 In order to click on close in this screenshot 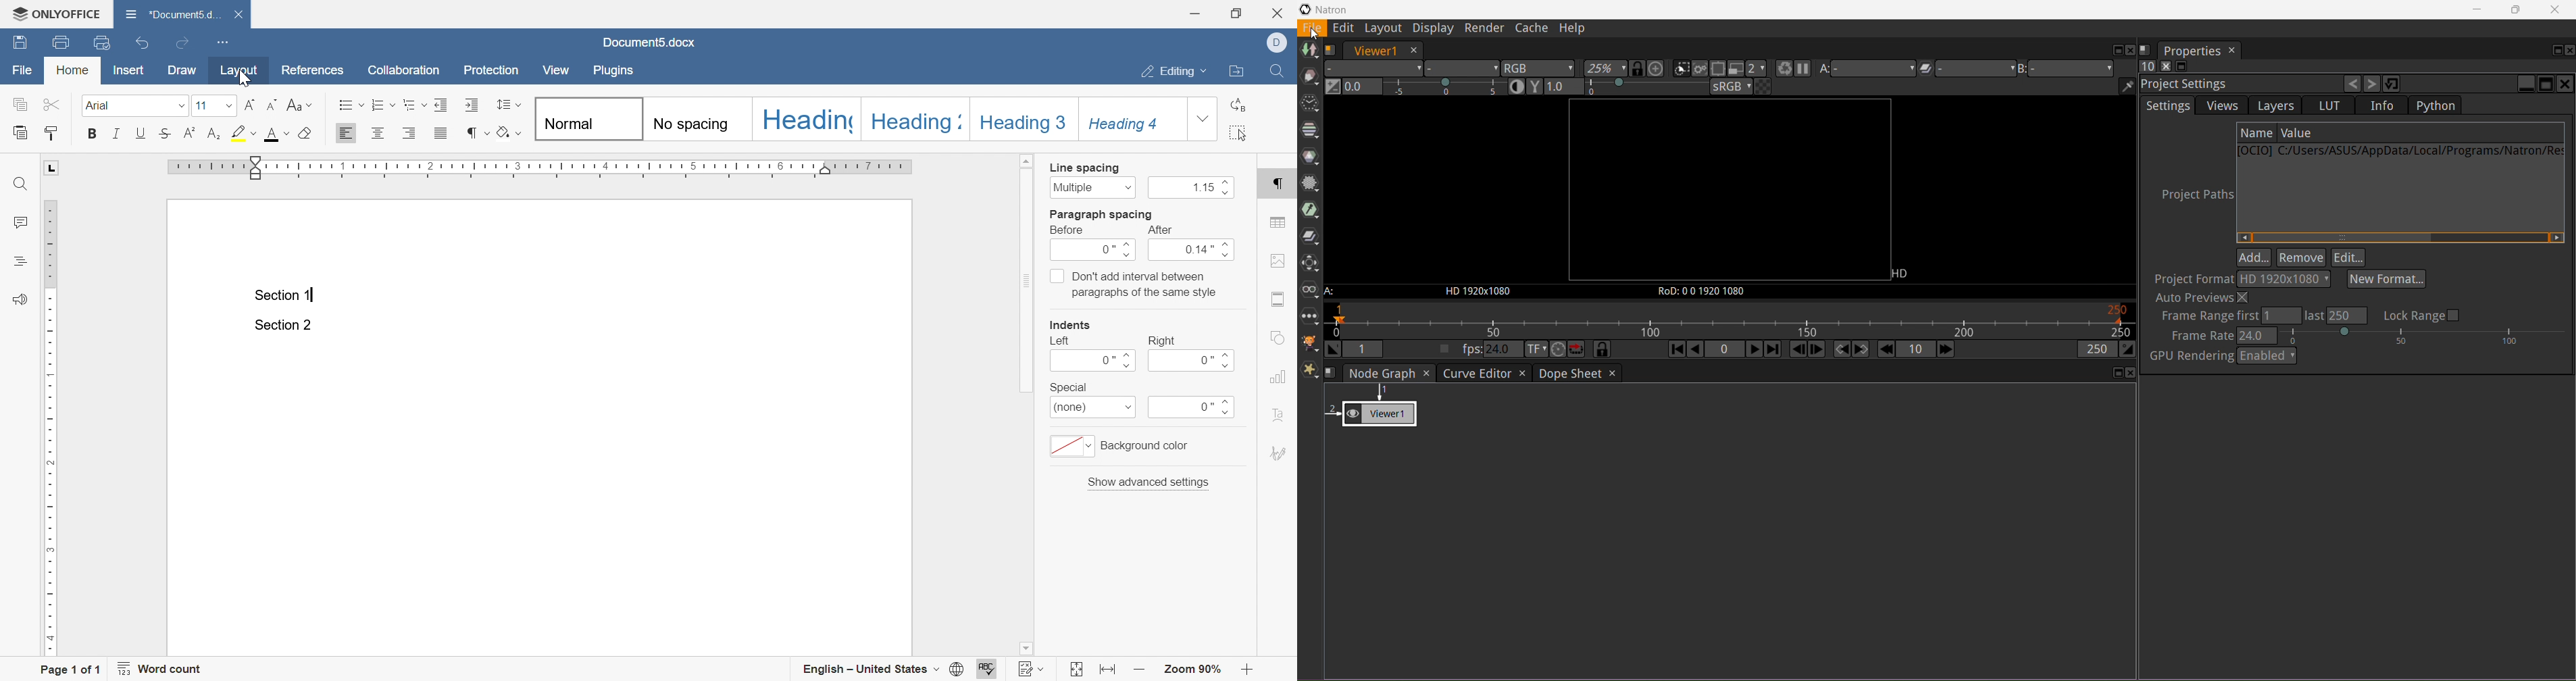, I will do `click(238, 15)`.